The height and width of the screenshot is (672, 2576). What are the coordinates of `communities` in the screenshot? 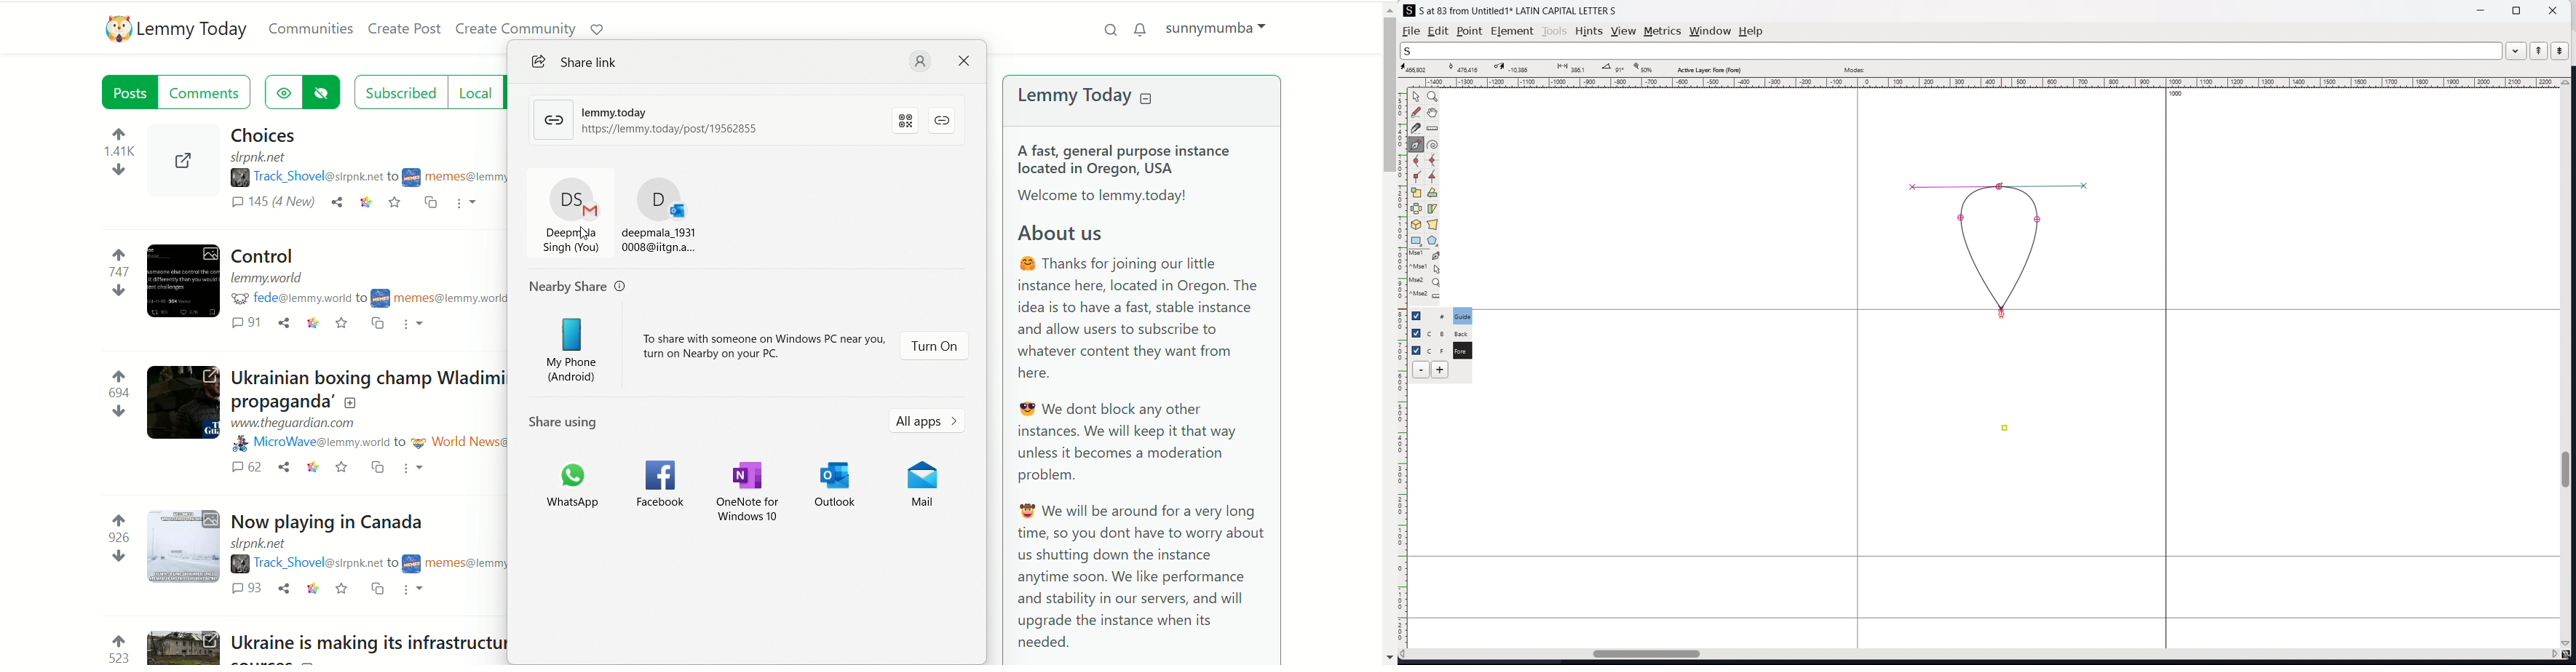 It's located at (308, 29).